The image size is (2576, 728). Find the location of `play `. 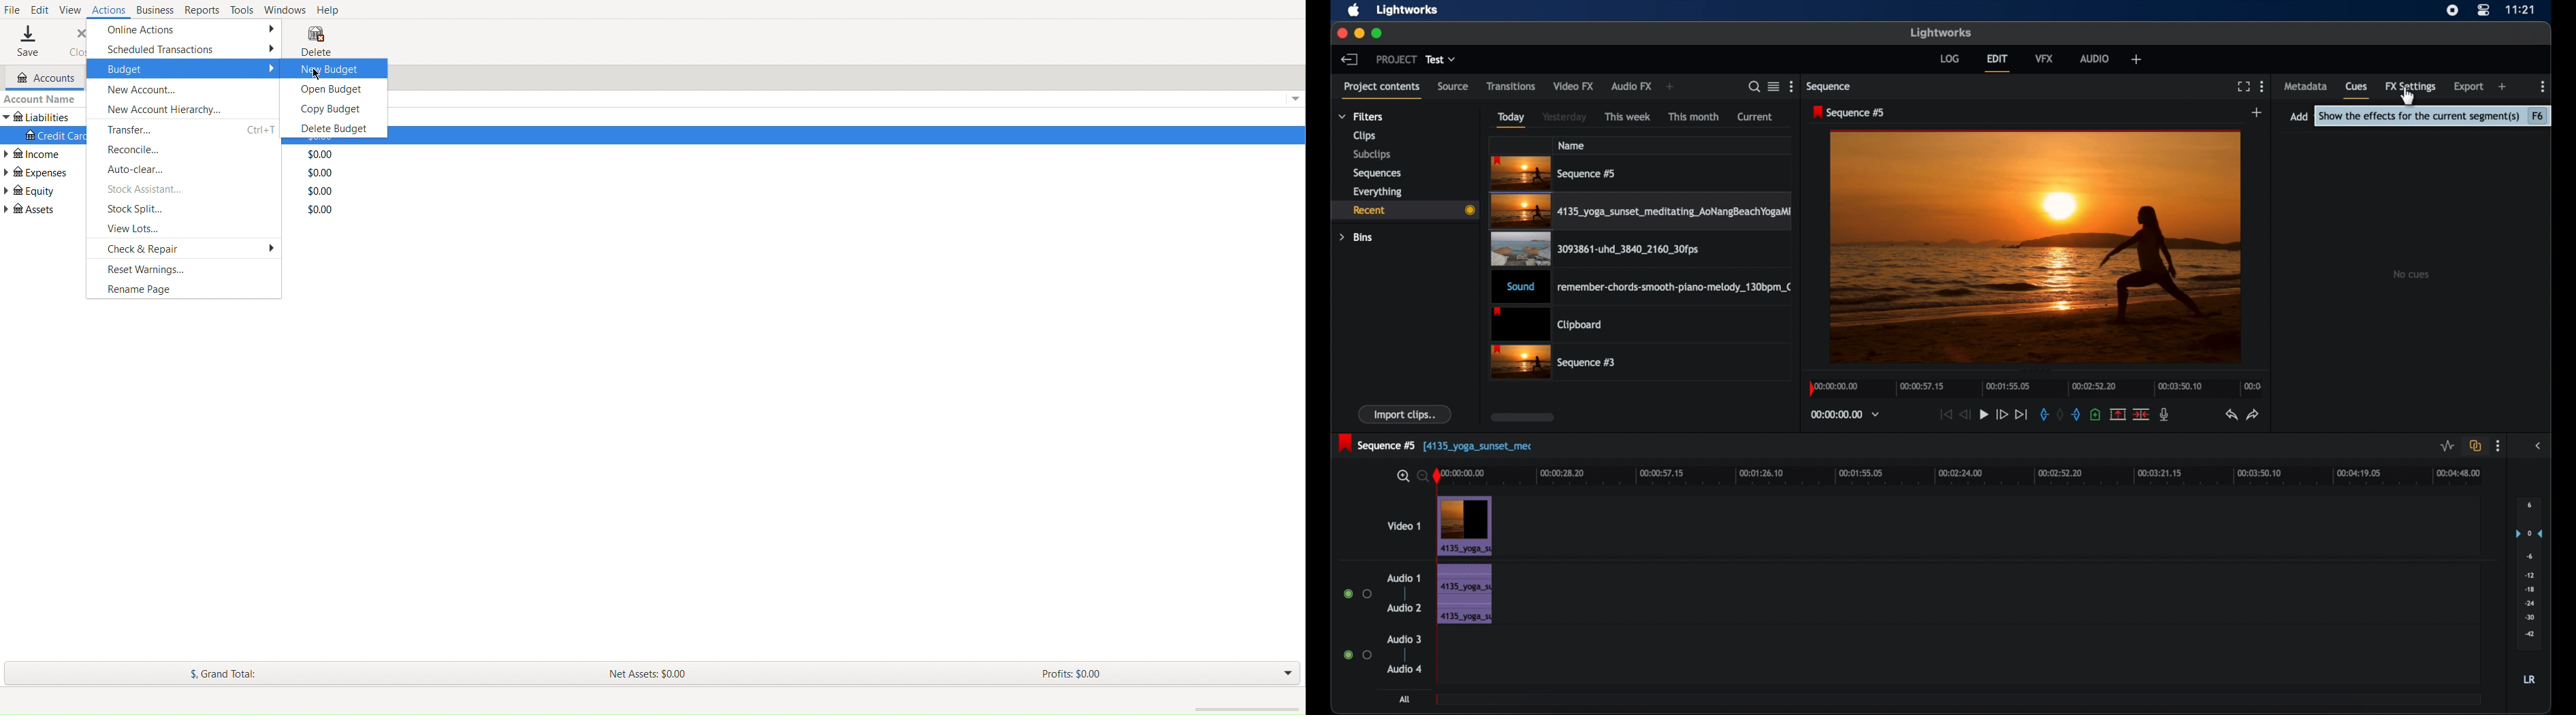

play  is located at coordinates (1984, 415).